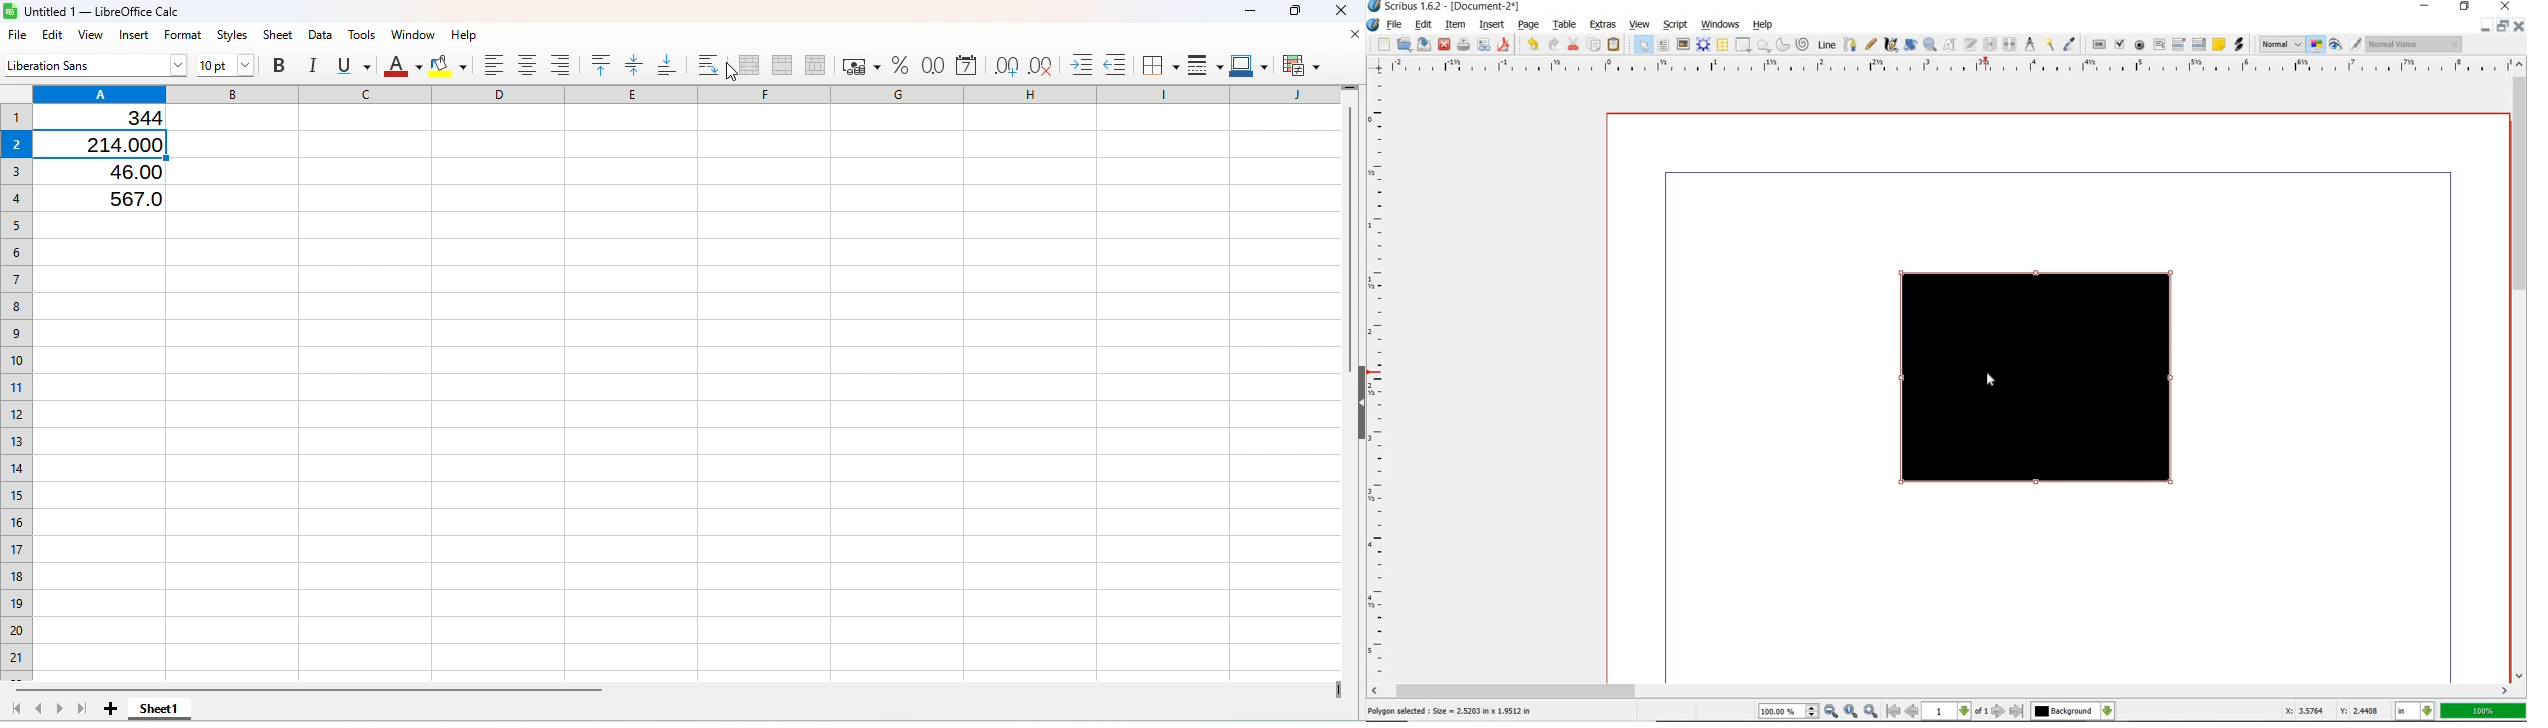 The height and width of the screenshot is (728, 2548). I want to click on select current page, so click(1955, 712).